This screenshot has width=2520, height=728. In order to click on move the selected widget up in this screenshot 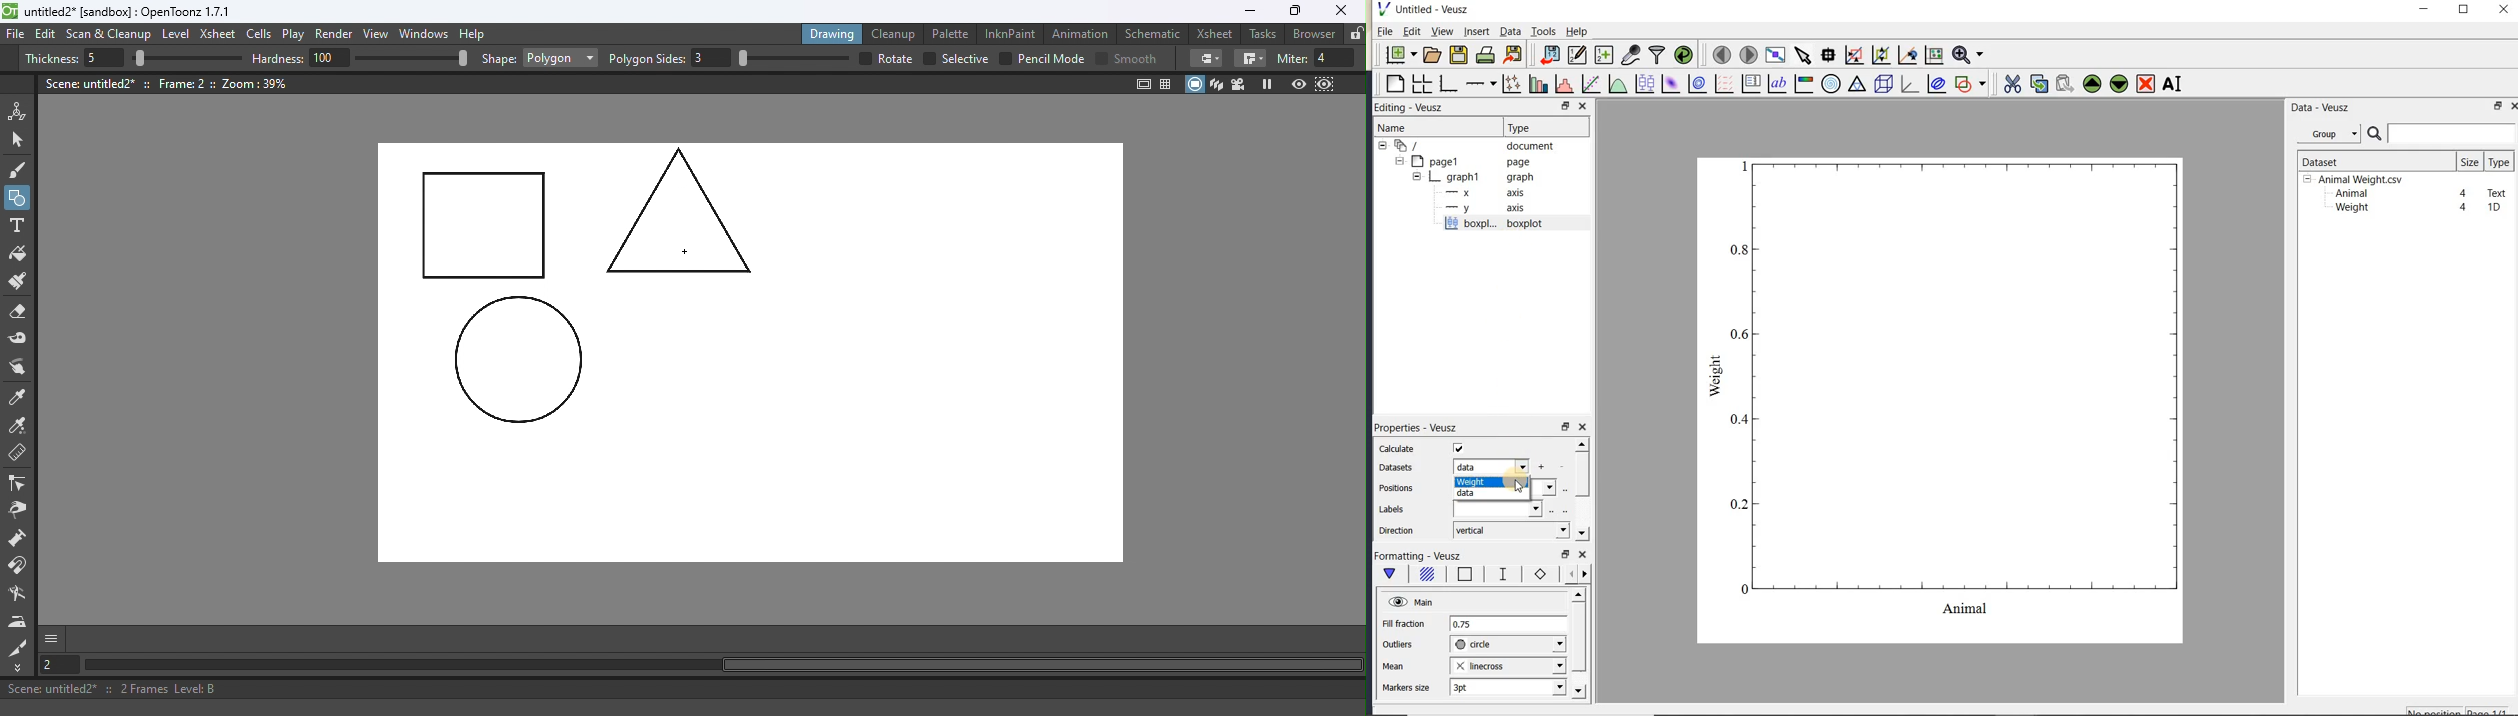, I will do `click(2092, 84)`.